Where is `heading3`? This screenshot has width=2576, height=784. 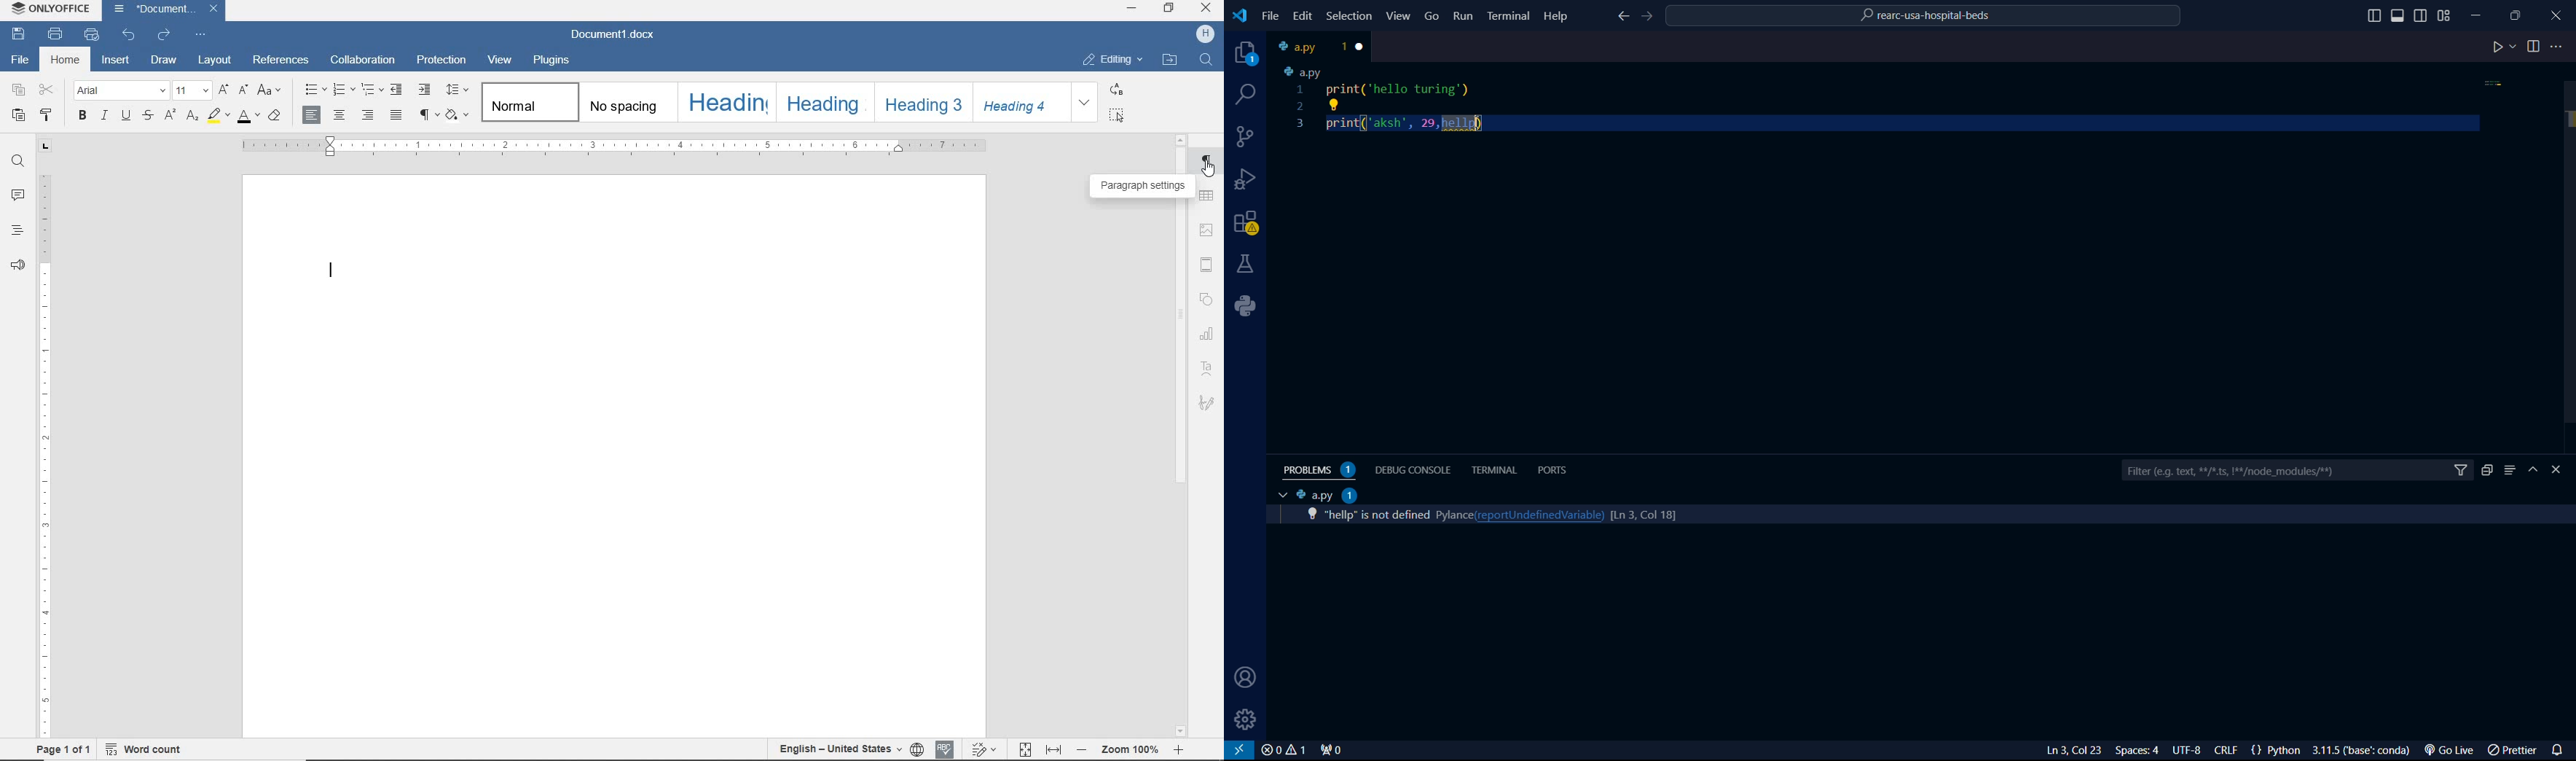 heading3 is located at coordinates (924, 106).